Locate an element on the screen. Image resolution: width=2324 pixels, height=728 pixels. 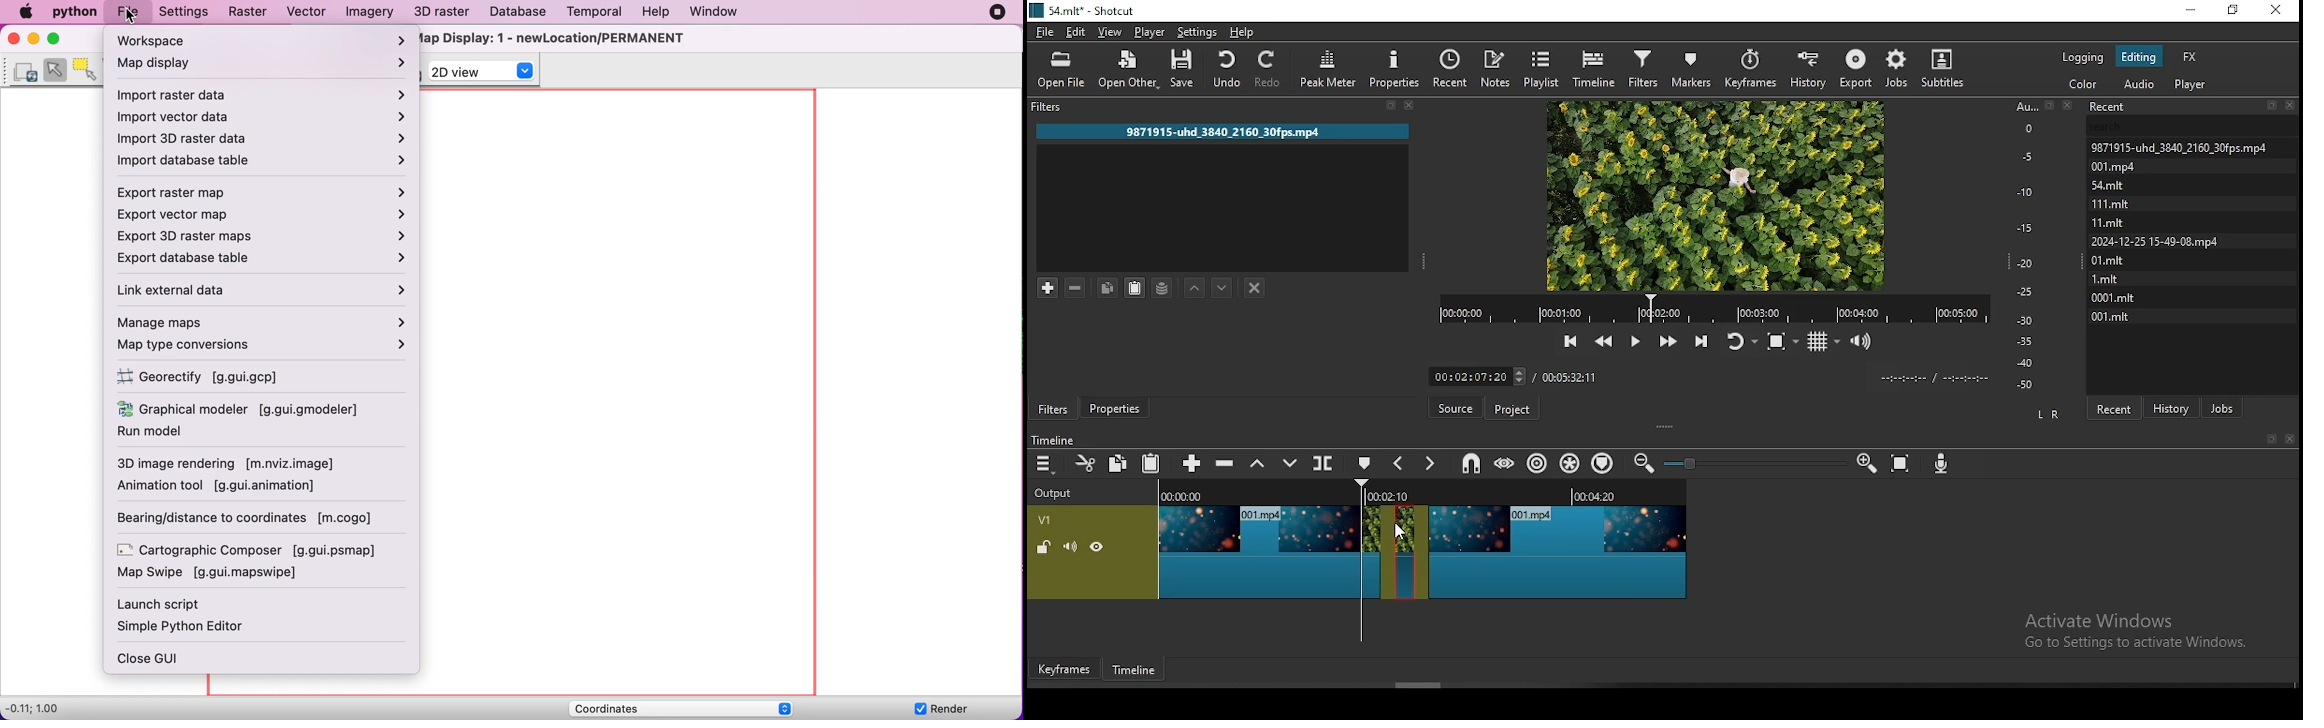
jobs is located at coordinates (2222, 408).